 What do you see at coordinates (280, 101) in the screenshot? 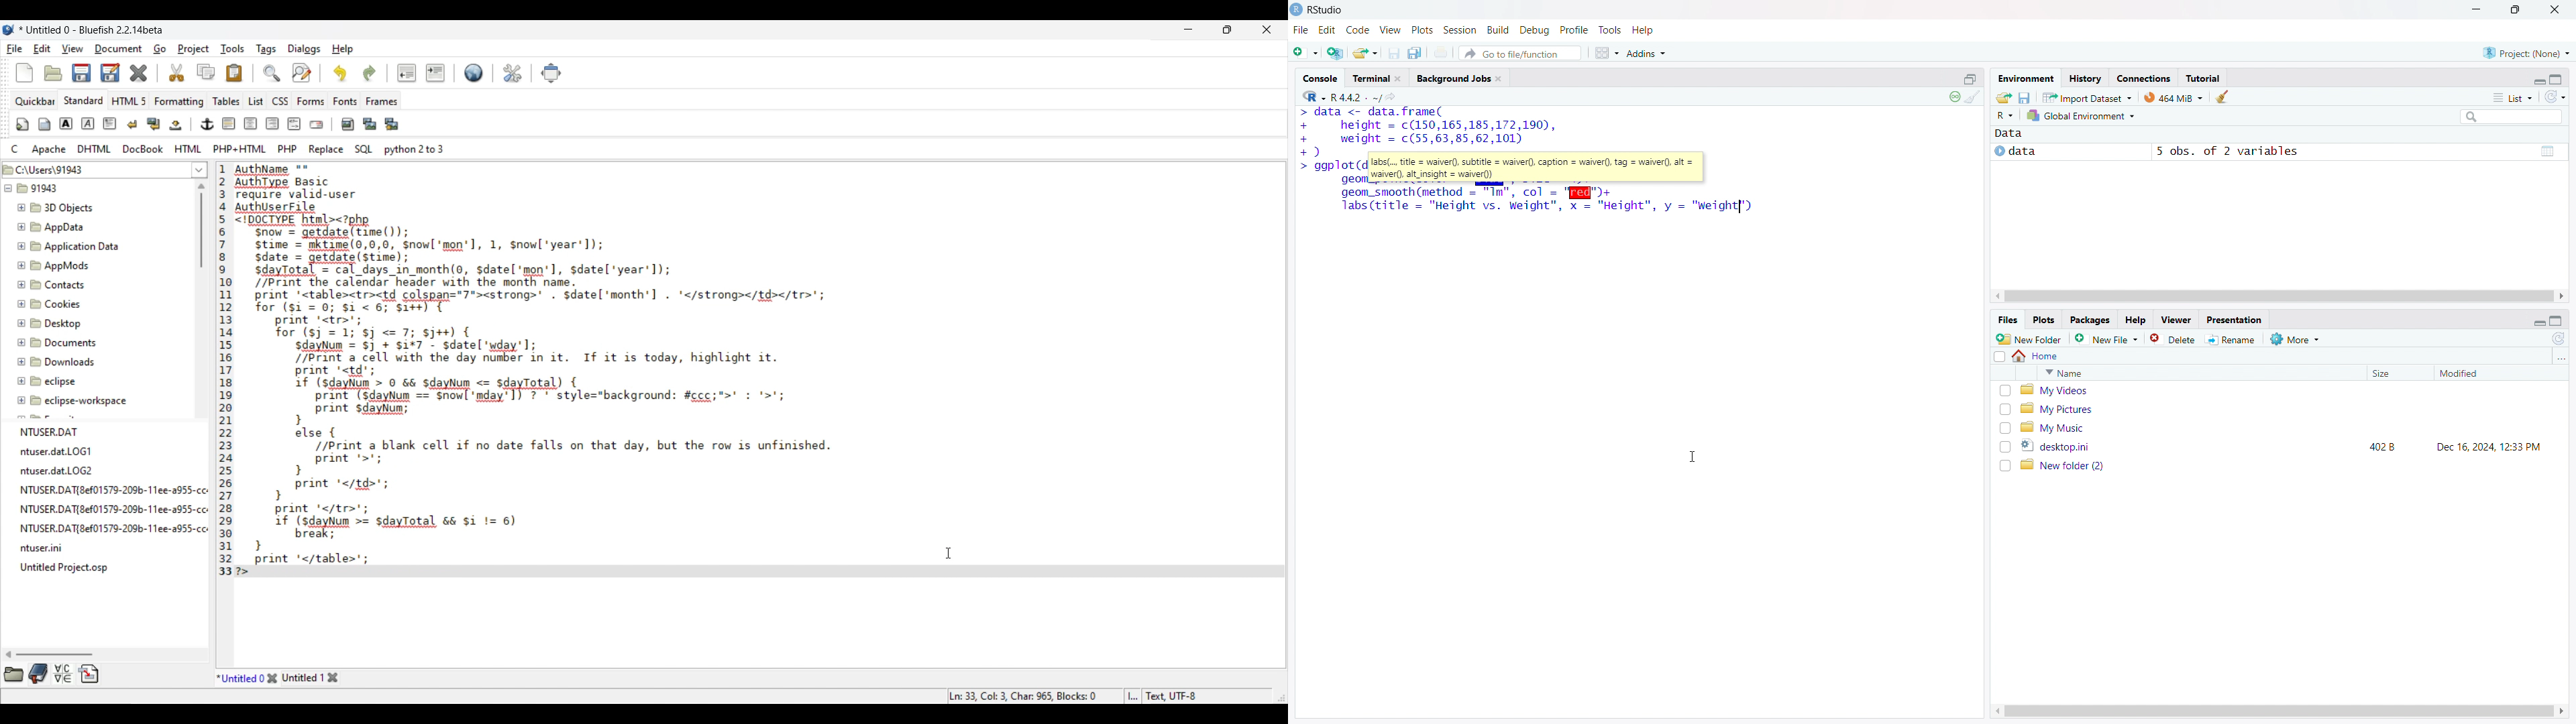
I see `CSS` at bounding box center [280, 101].